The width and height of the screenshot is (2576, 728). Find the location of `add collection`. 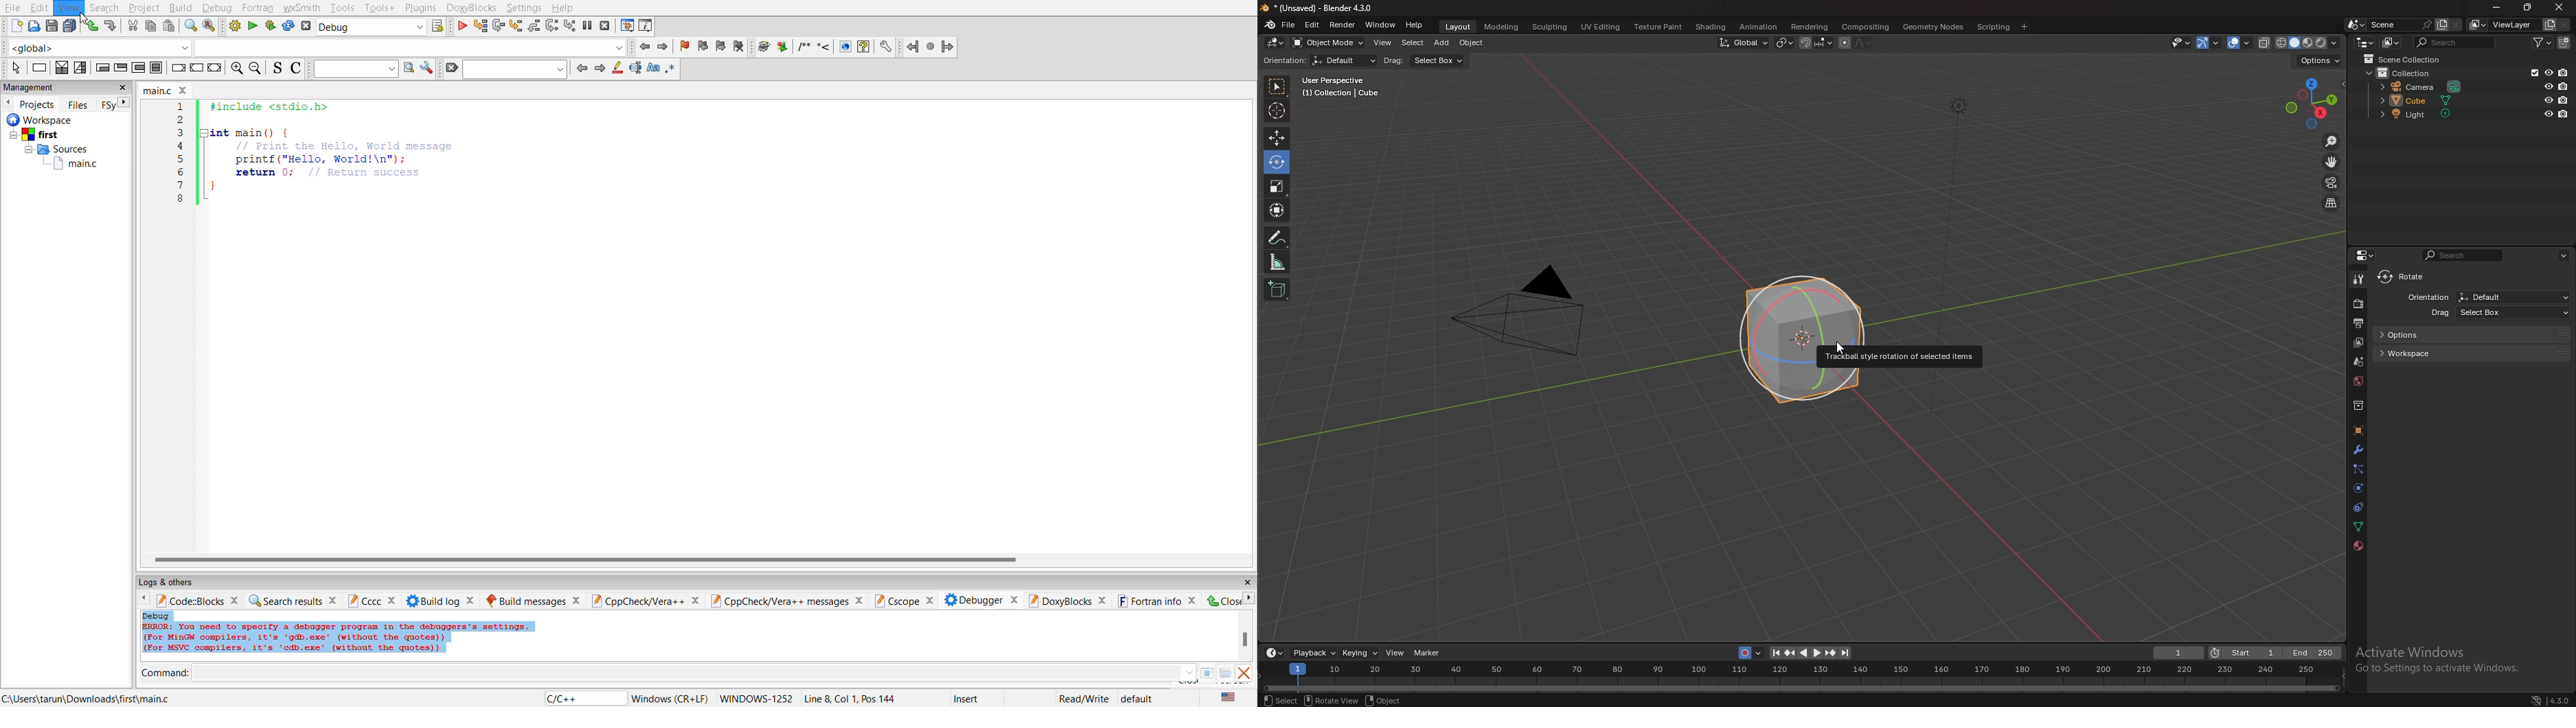

add collection is located at coordinates (2564, 43).